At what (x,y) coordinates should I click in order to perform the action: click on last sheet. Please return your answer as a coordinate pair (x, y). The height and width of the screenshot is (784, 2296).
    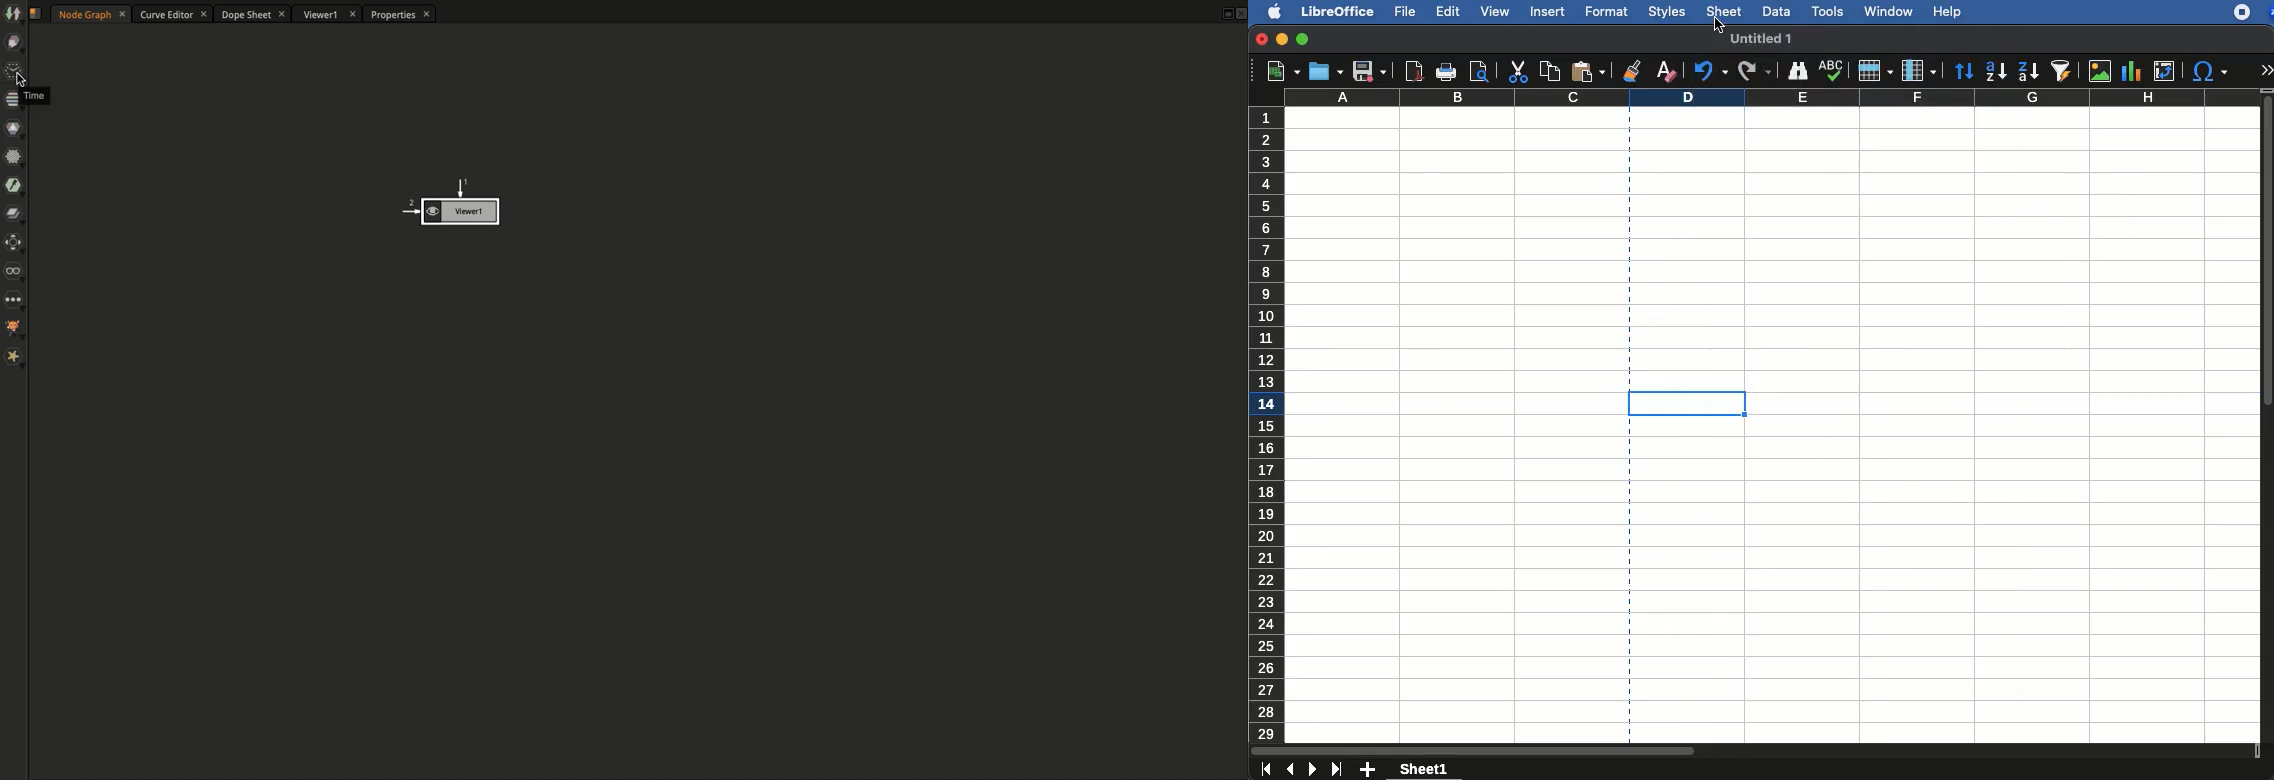
    Looking at the image, I should click on (1339, 769).